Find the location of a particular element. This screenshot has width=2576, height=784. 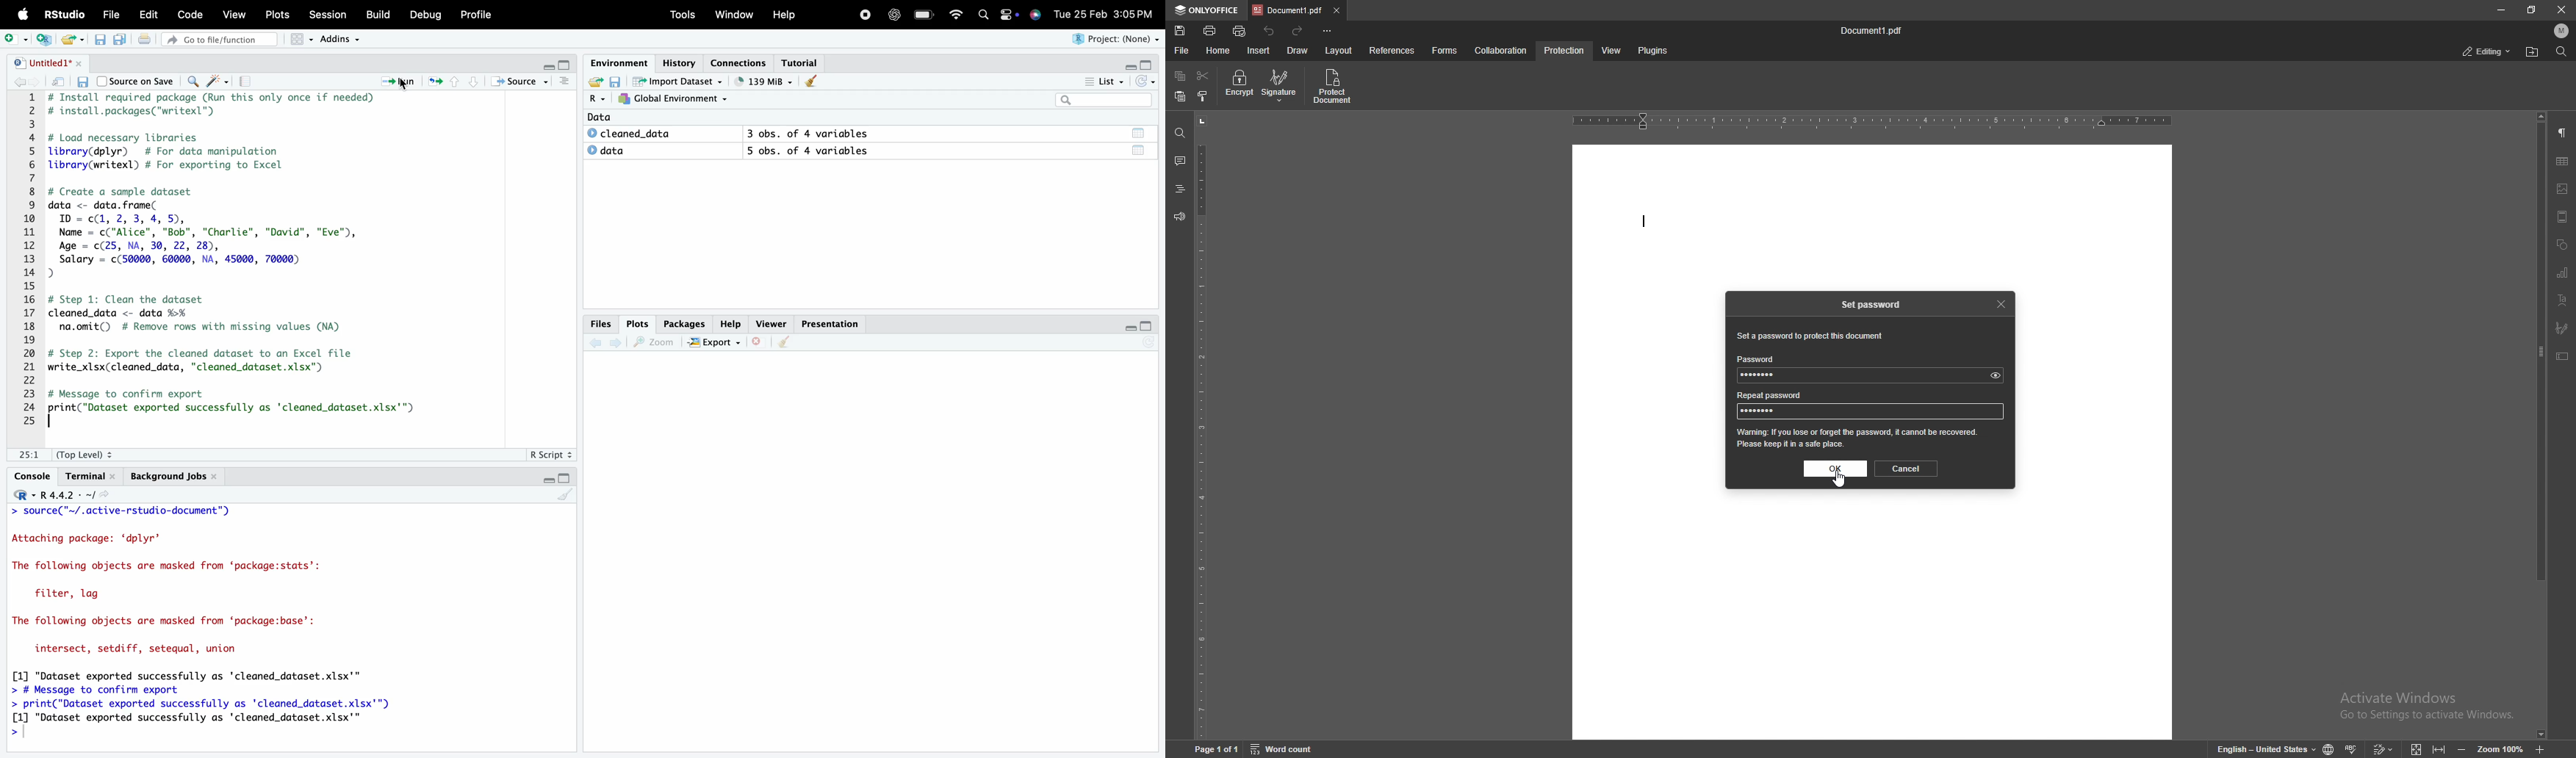

comment is located at coordinates (1180, 161).